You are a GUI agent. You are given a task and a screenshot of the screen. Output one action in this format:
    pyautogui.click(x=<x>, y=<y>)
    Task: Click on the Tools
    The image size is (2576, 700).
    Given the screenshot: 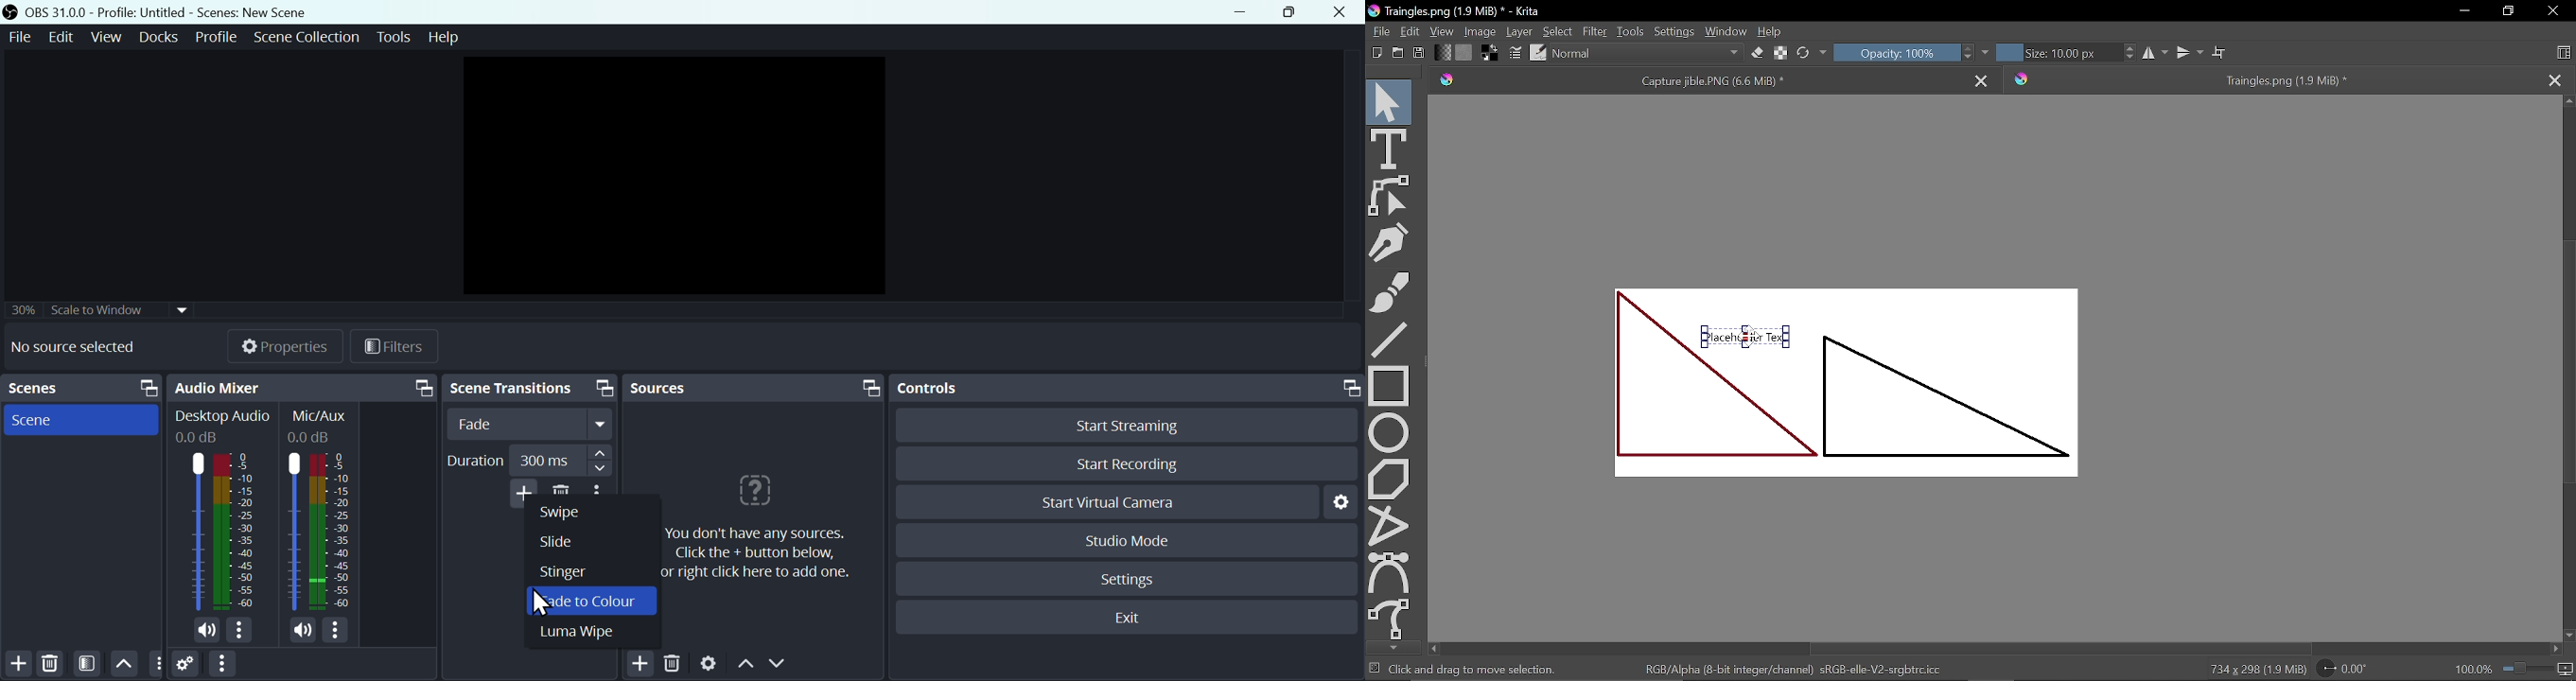 What is the action you would take?
    pyautogui.click(x=1631, y=30)
    